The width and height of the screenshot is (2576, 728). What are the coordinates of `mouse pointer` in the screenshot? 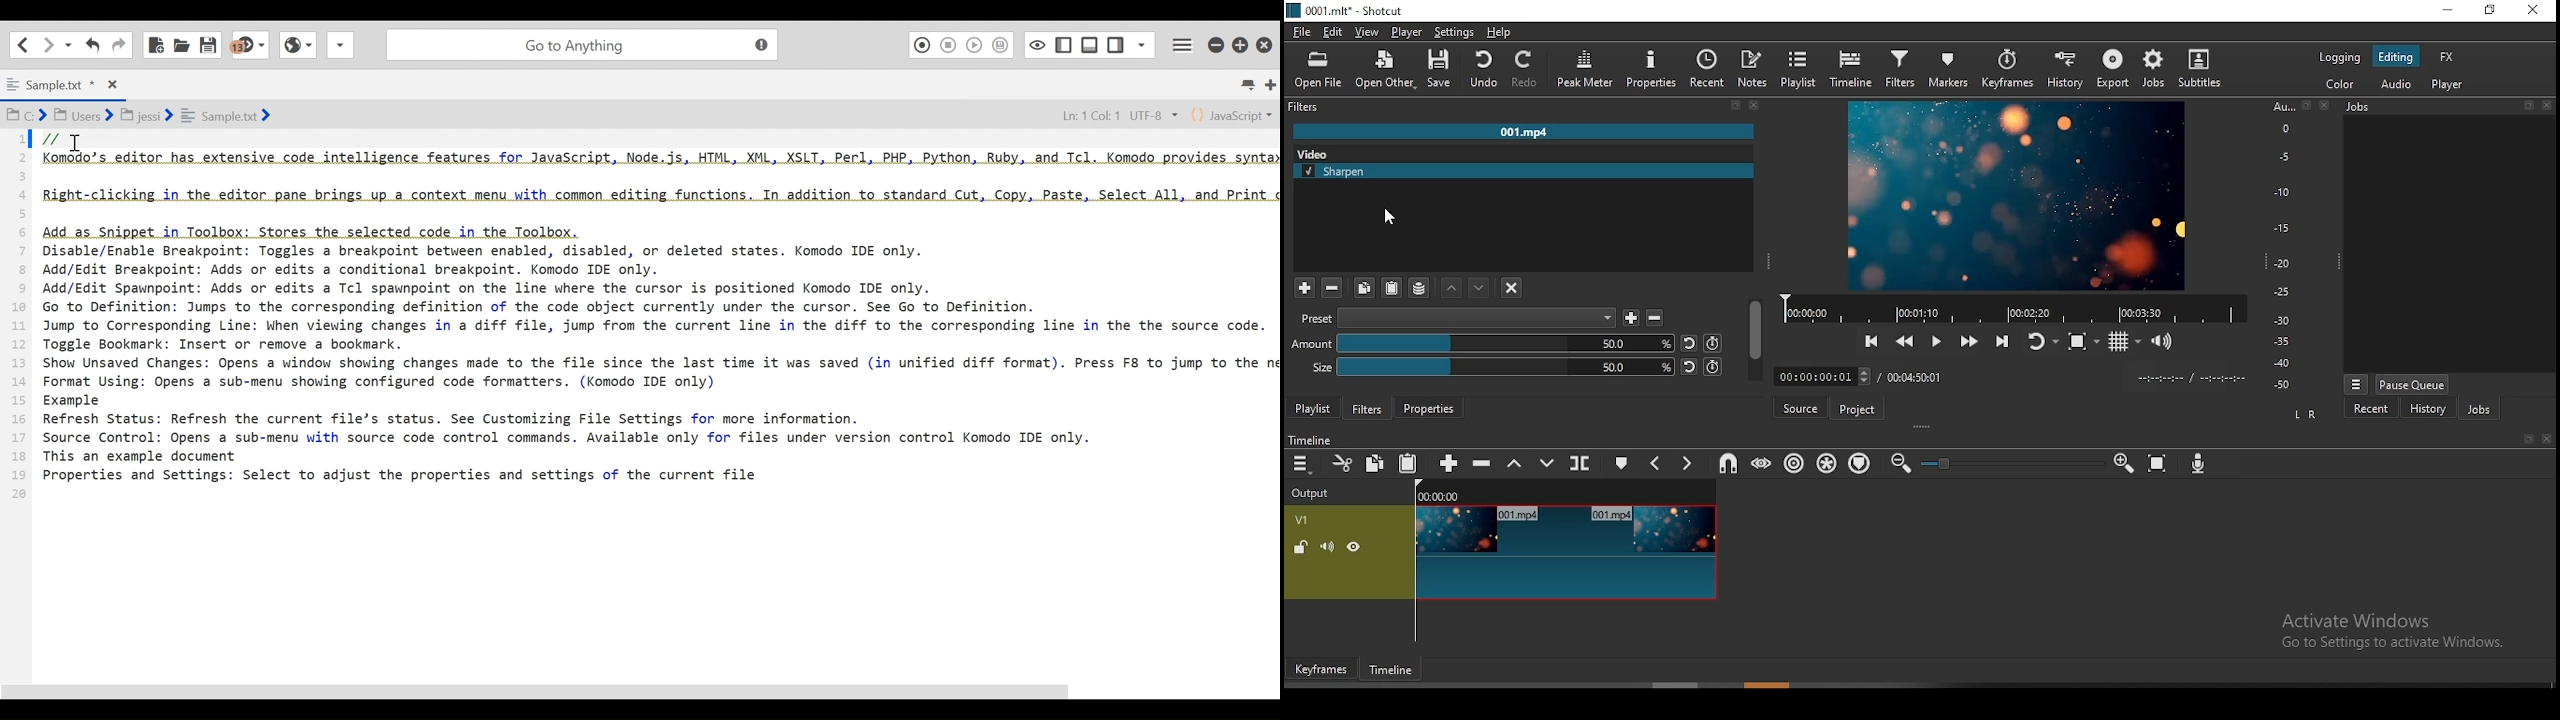 It's located at (1391, 216).